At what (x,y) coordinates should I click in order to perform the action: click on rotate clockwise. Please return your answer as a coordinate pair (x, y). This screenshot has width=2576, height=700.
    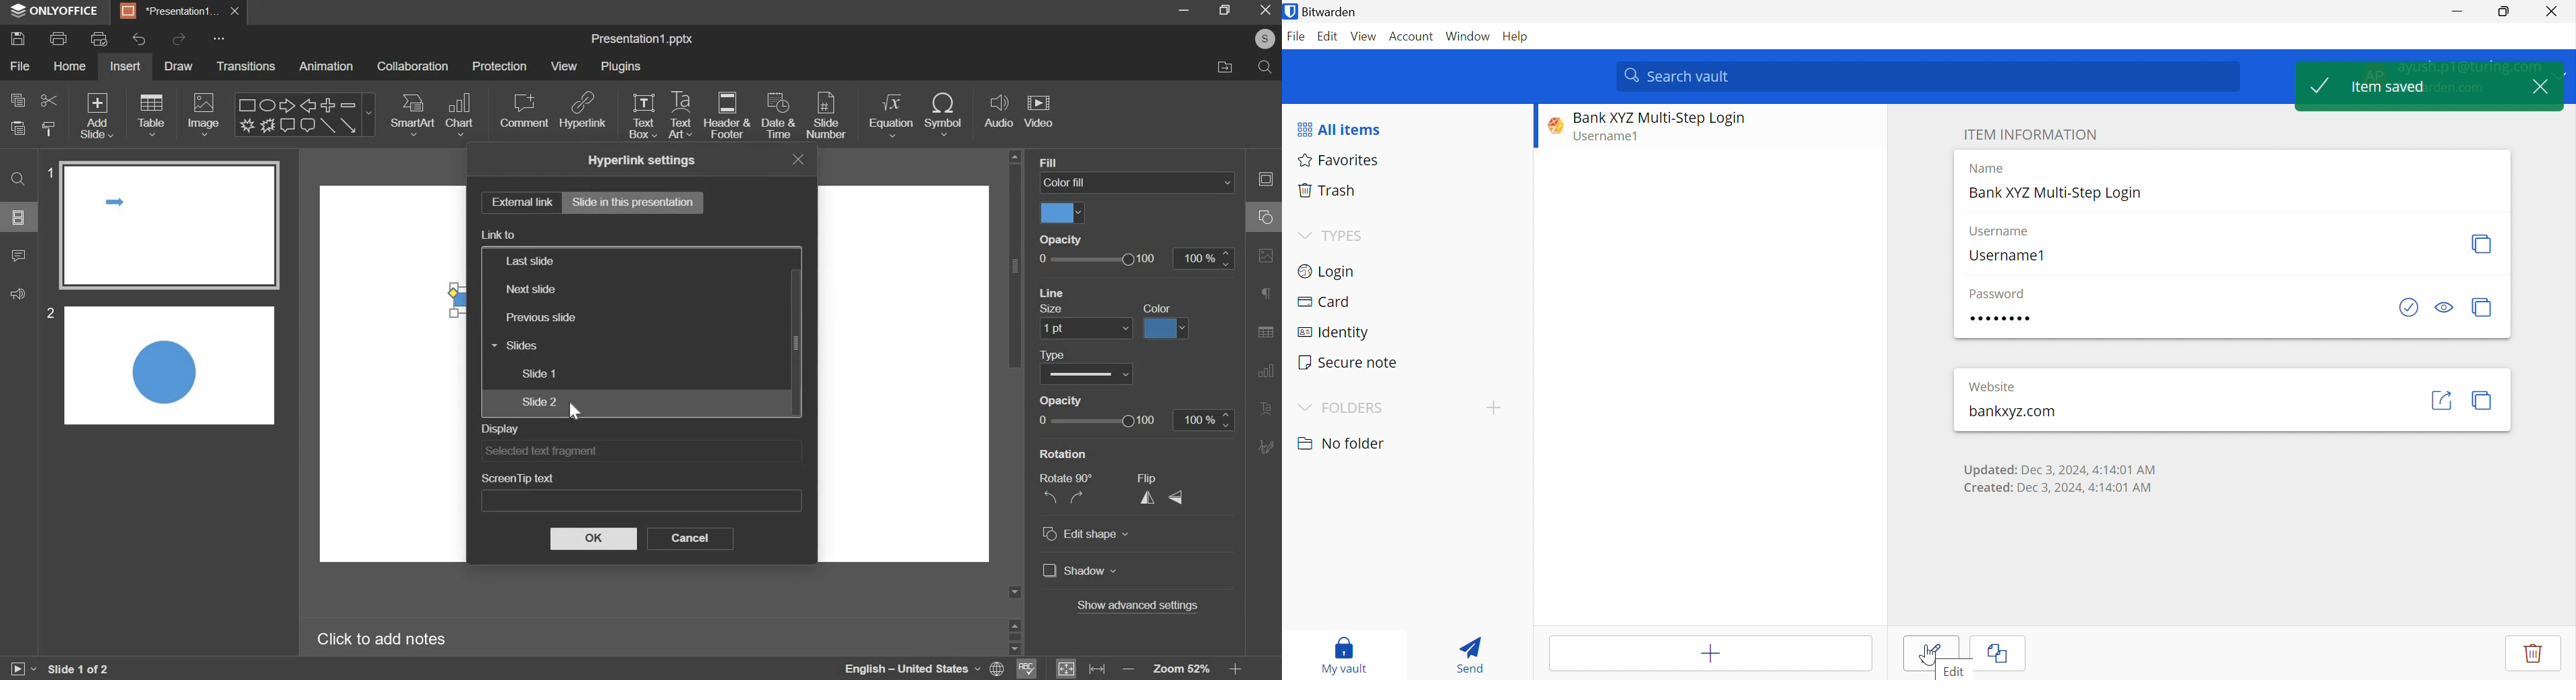
    Looking at the image, I should click on (1078, 498).